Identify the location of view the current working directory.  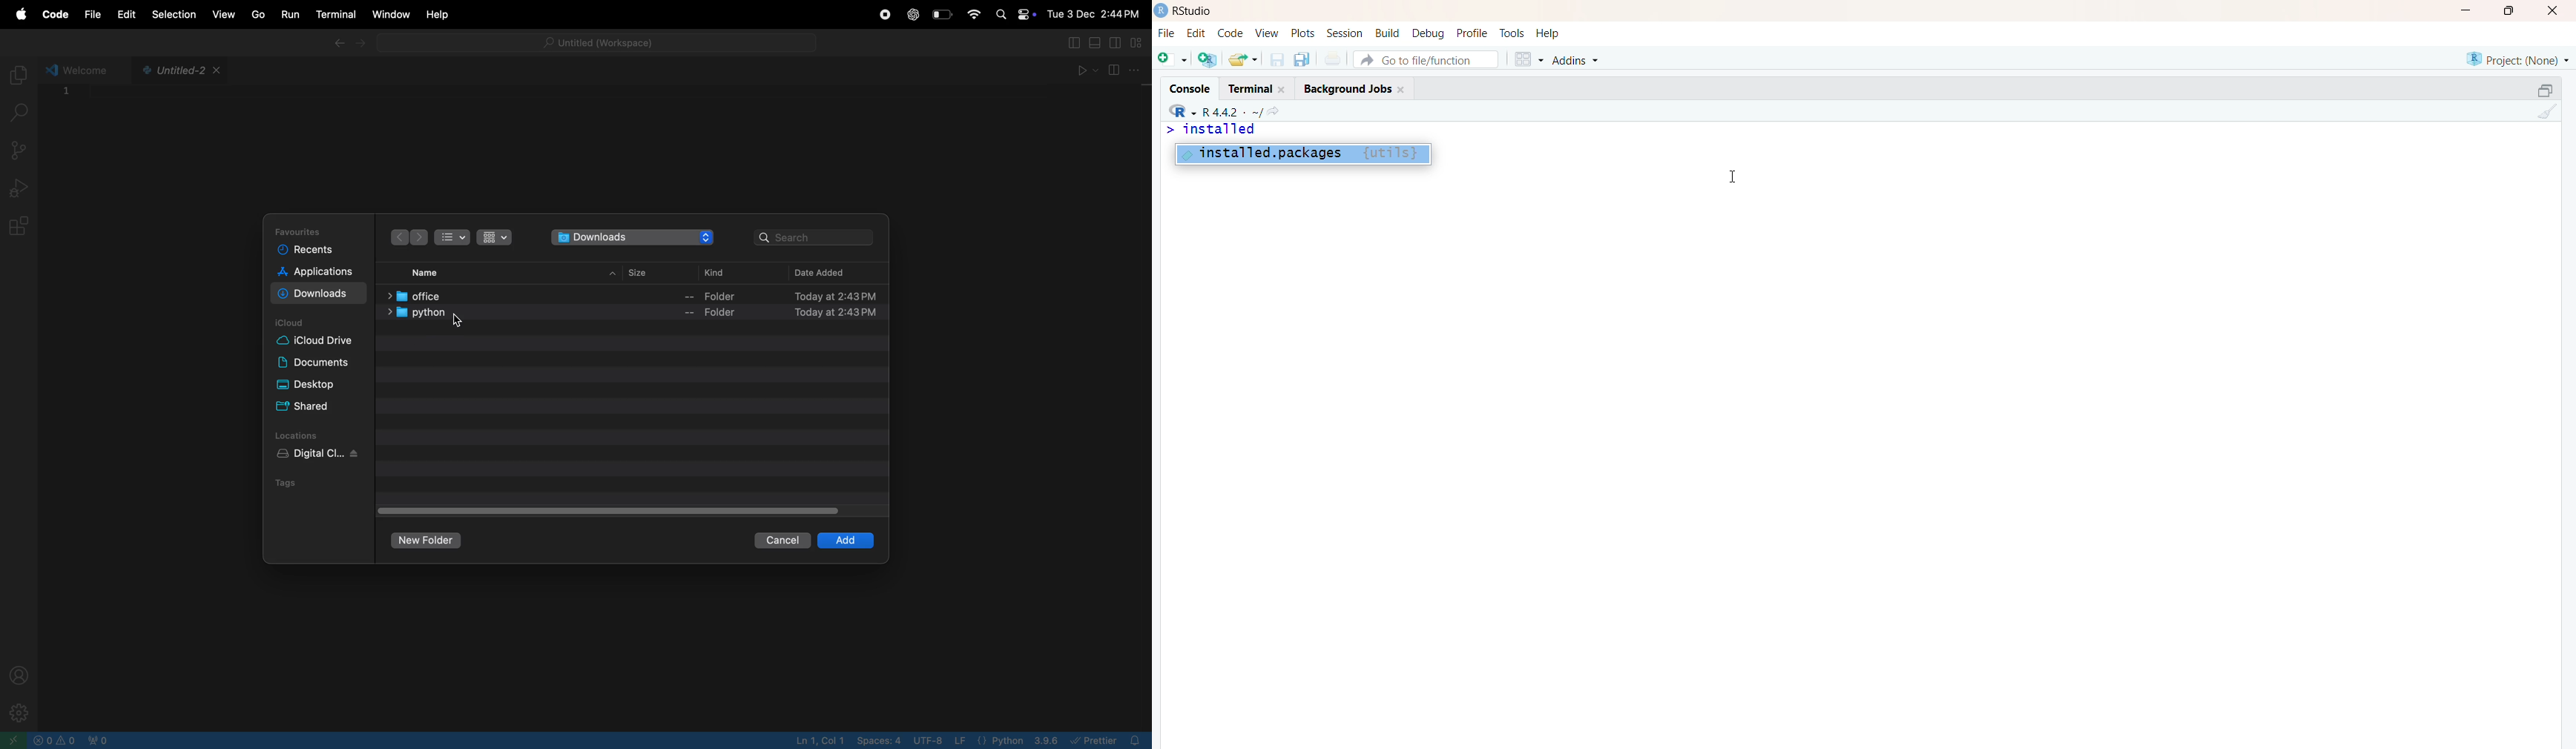
(1274, 113).